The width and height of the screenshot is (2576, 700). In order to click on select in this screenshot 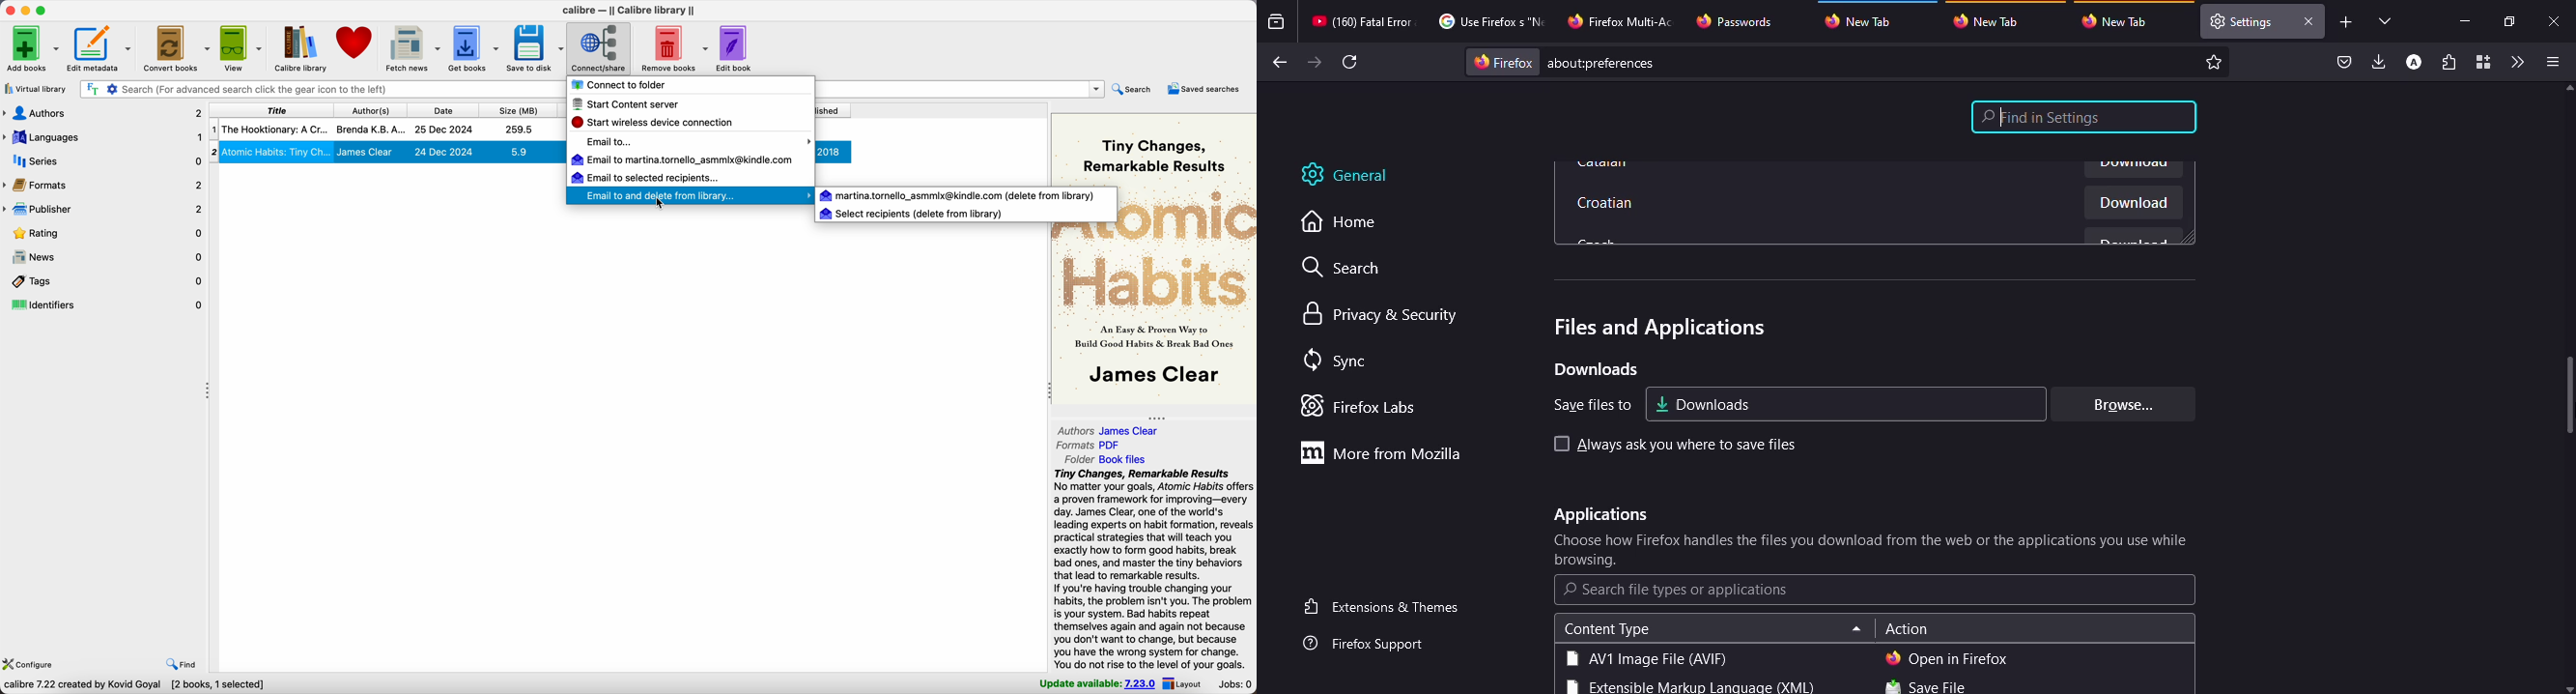, I will do `click(1556, 443)`.